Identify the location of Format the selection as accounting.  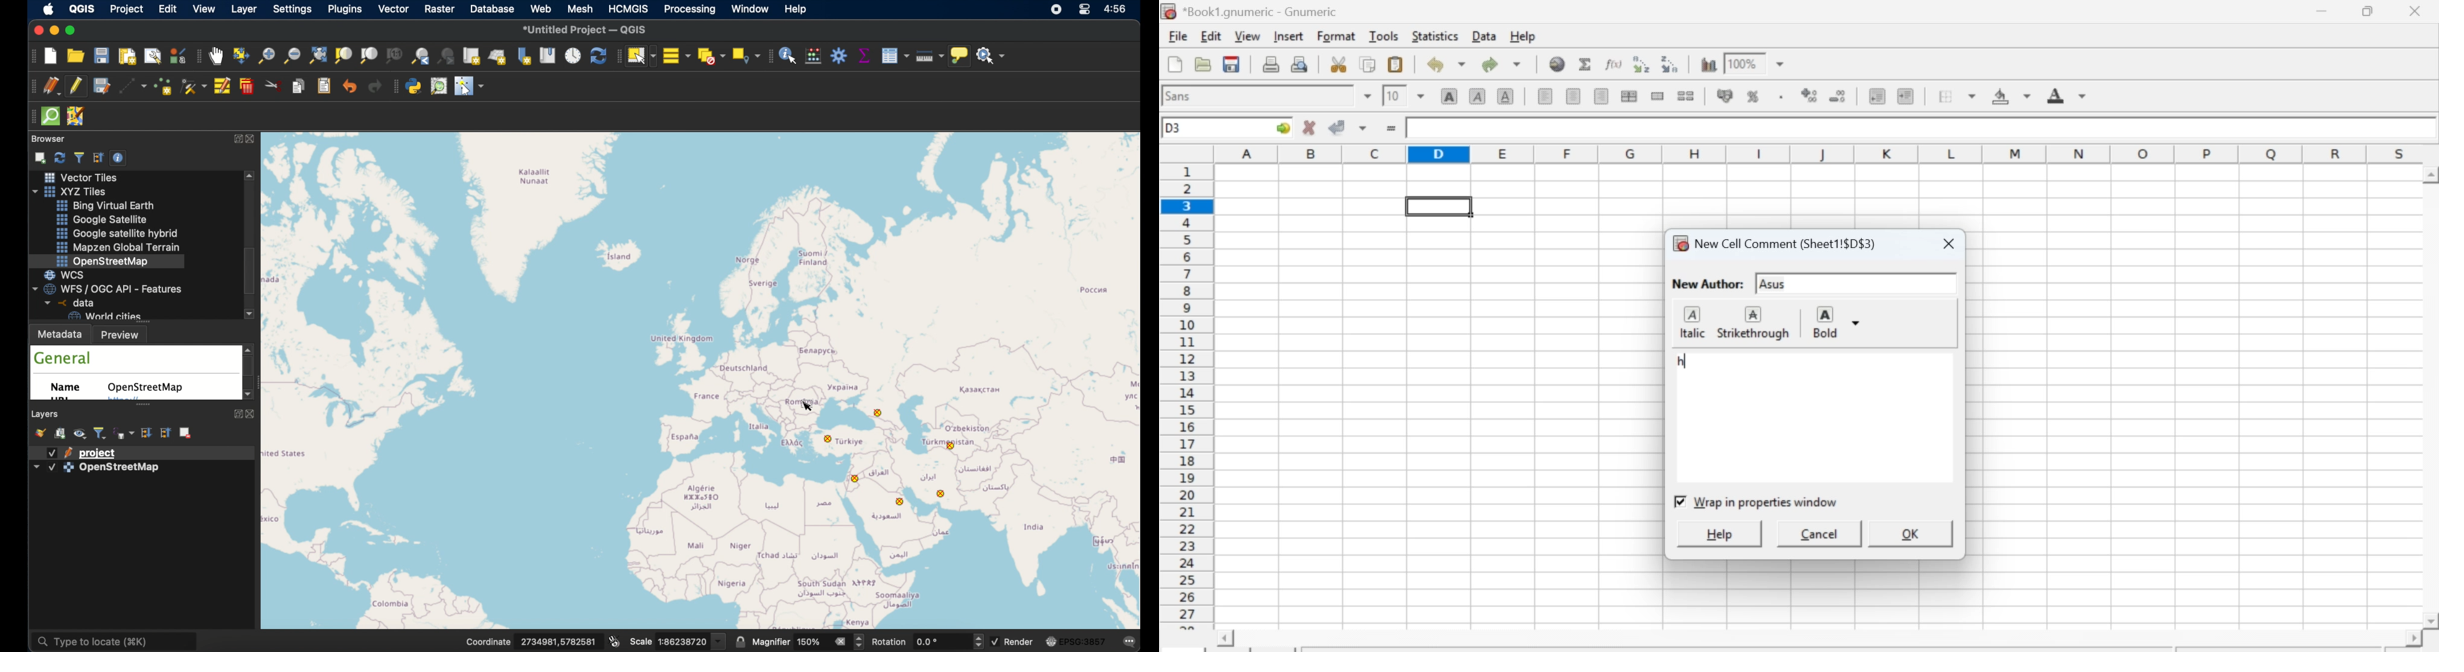
(1725, 95).